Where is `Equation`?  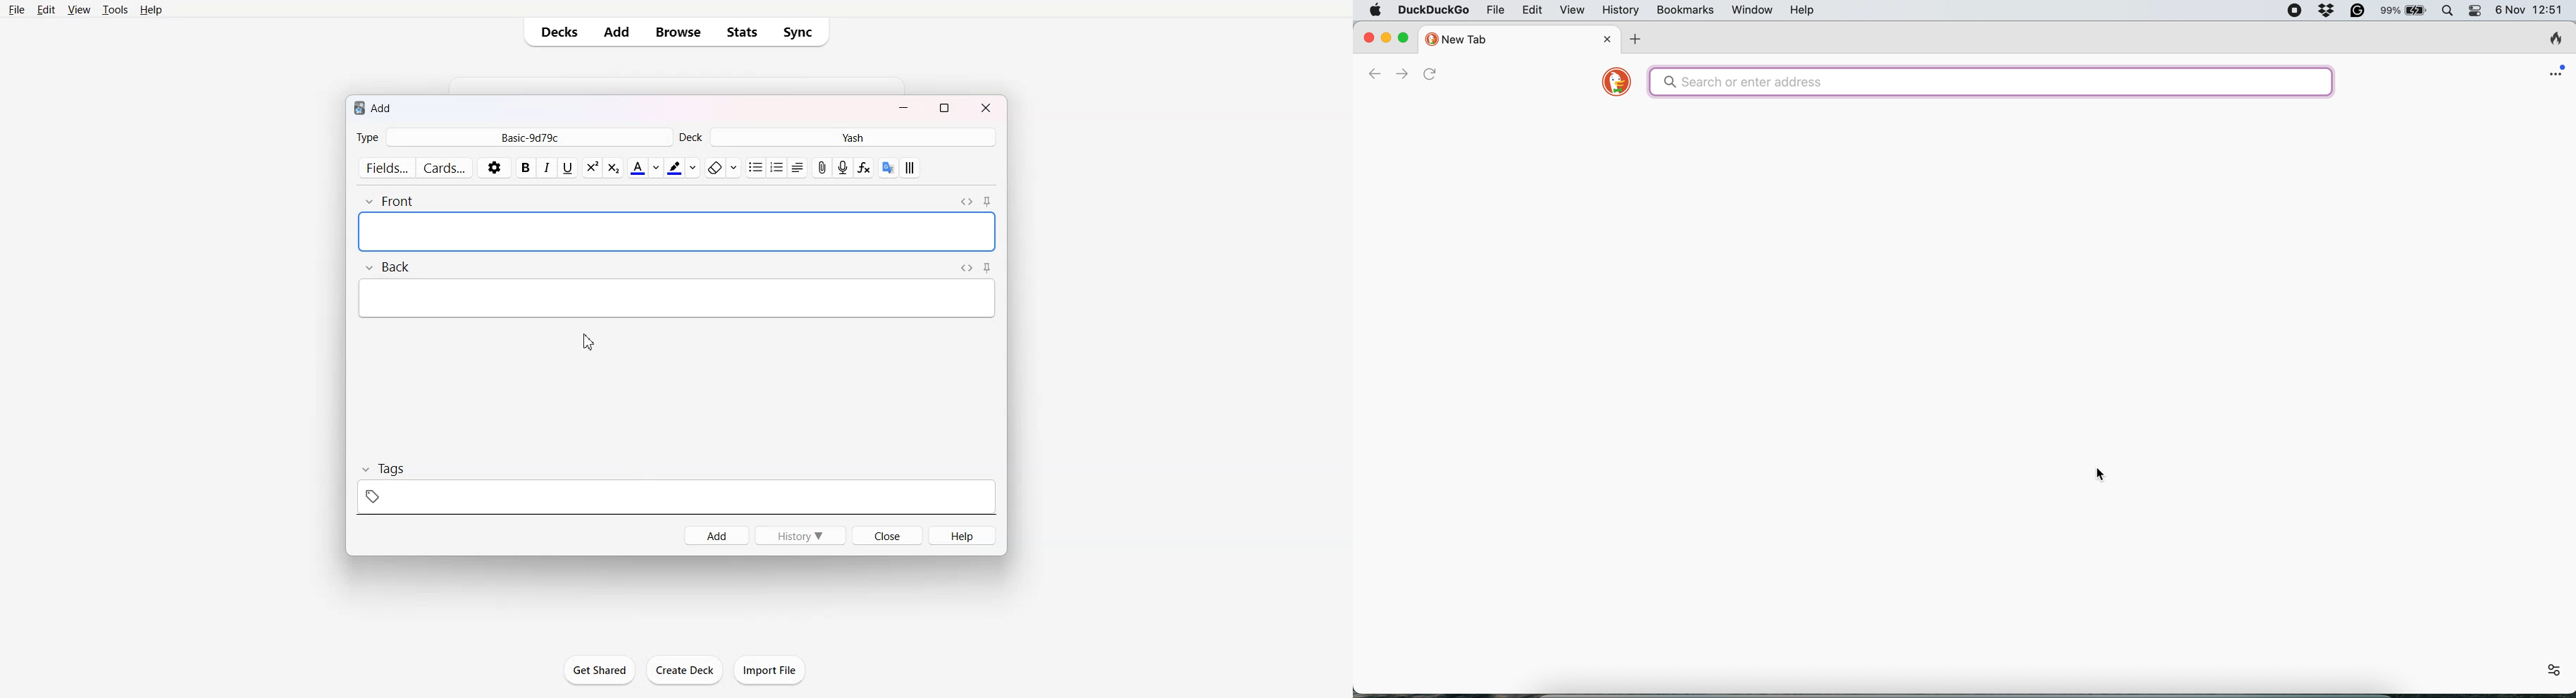
Equation is located at coordinates (865, 167).